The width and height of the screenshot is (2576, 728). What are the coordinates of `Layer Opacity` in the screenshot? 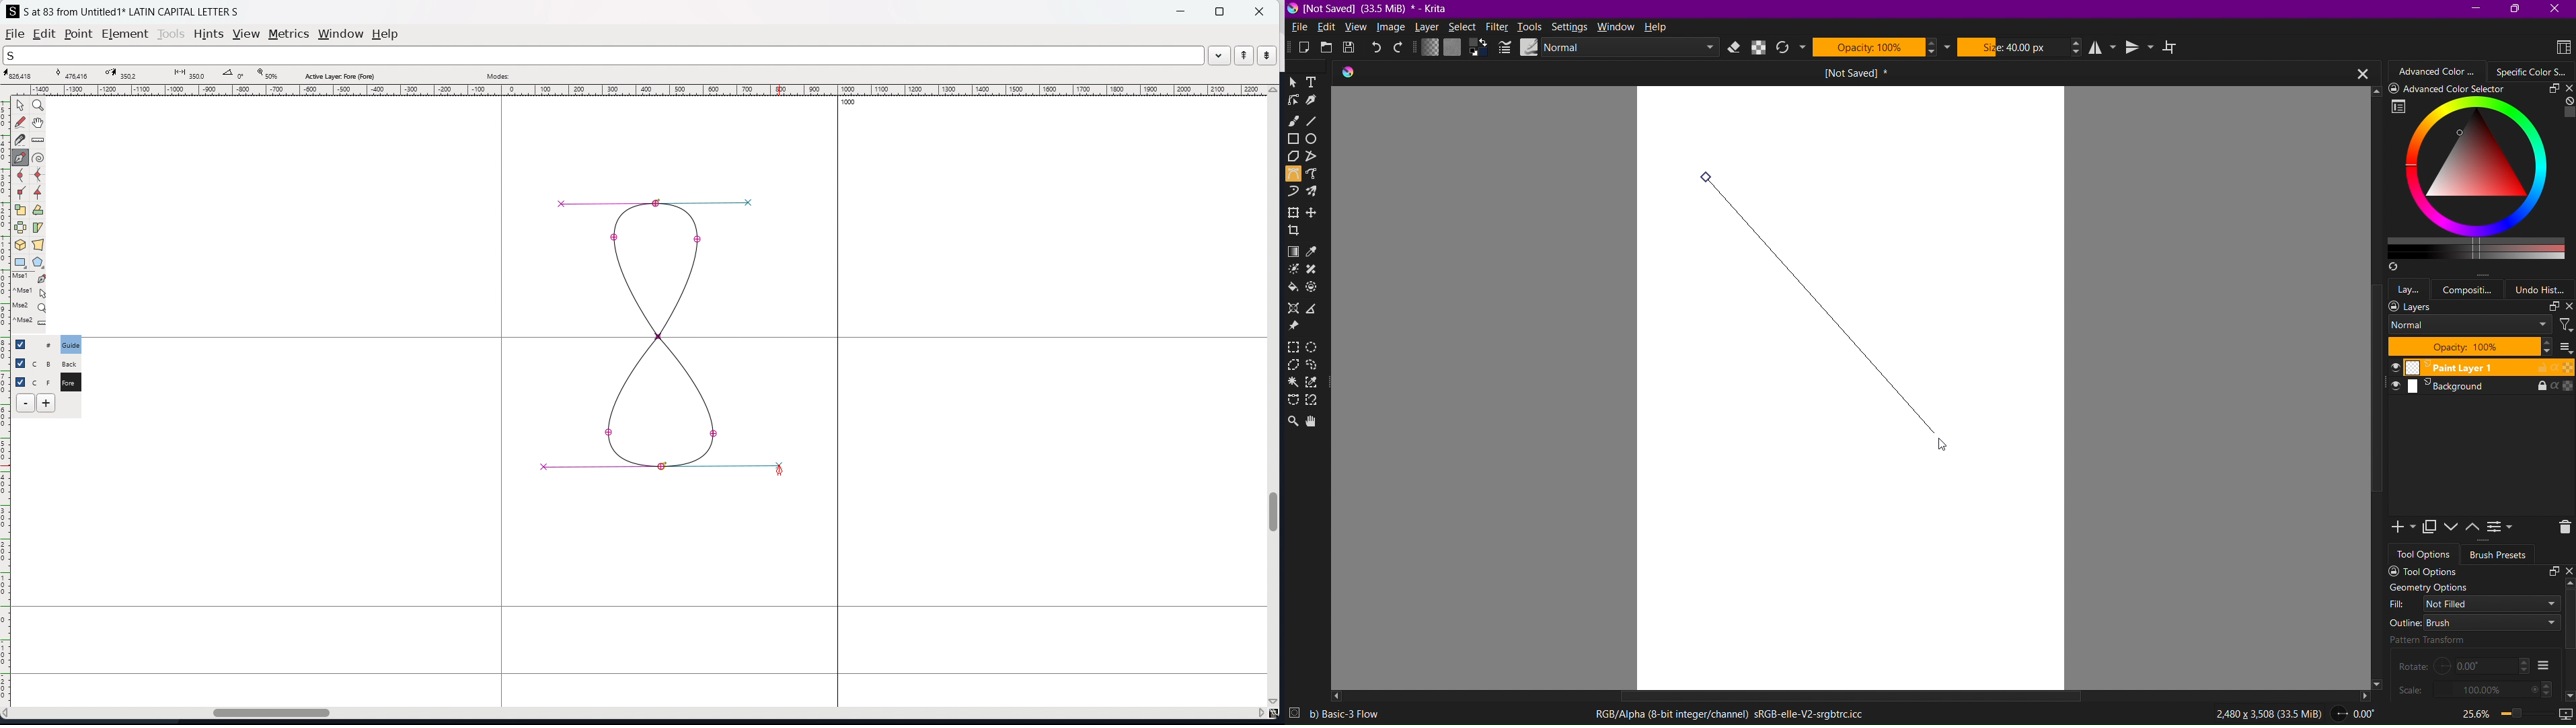 It's located at (2470, 346).